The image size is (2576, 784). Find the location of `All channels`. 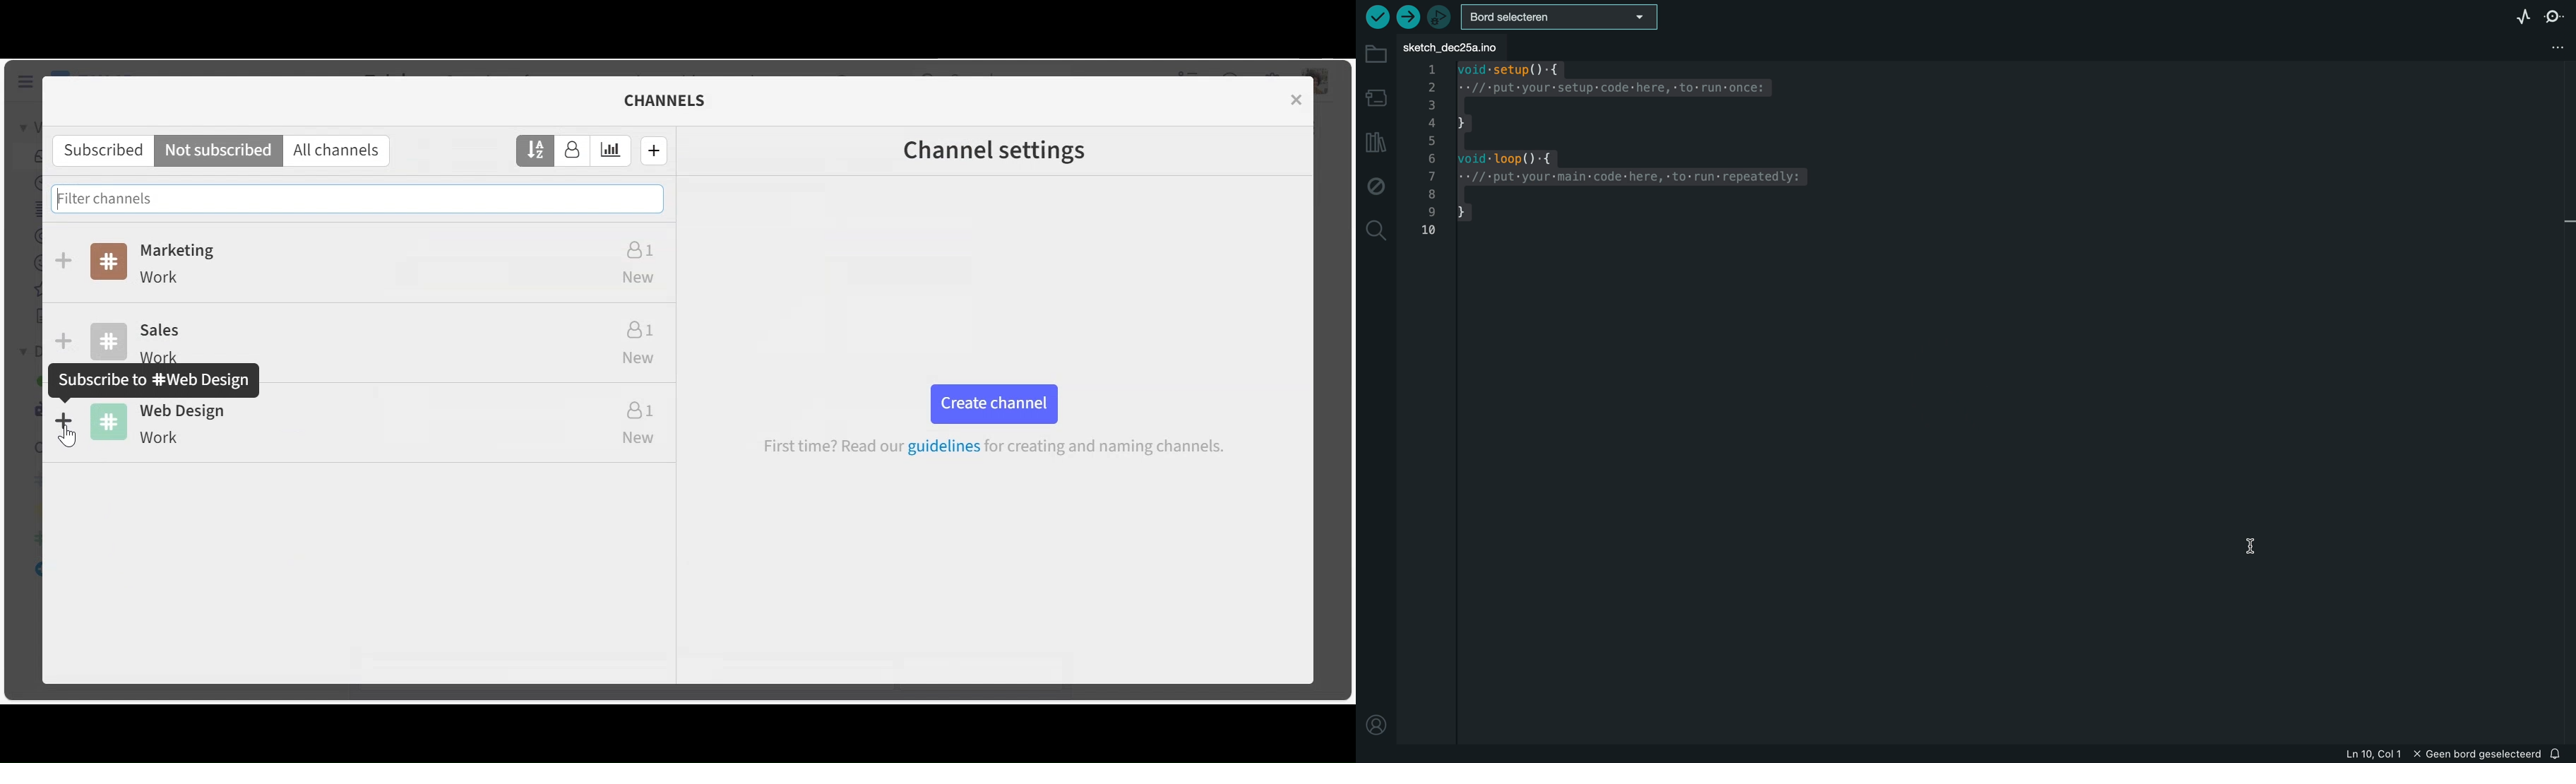

All channels is located at coordinates (338, 151).